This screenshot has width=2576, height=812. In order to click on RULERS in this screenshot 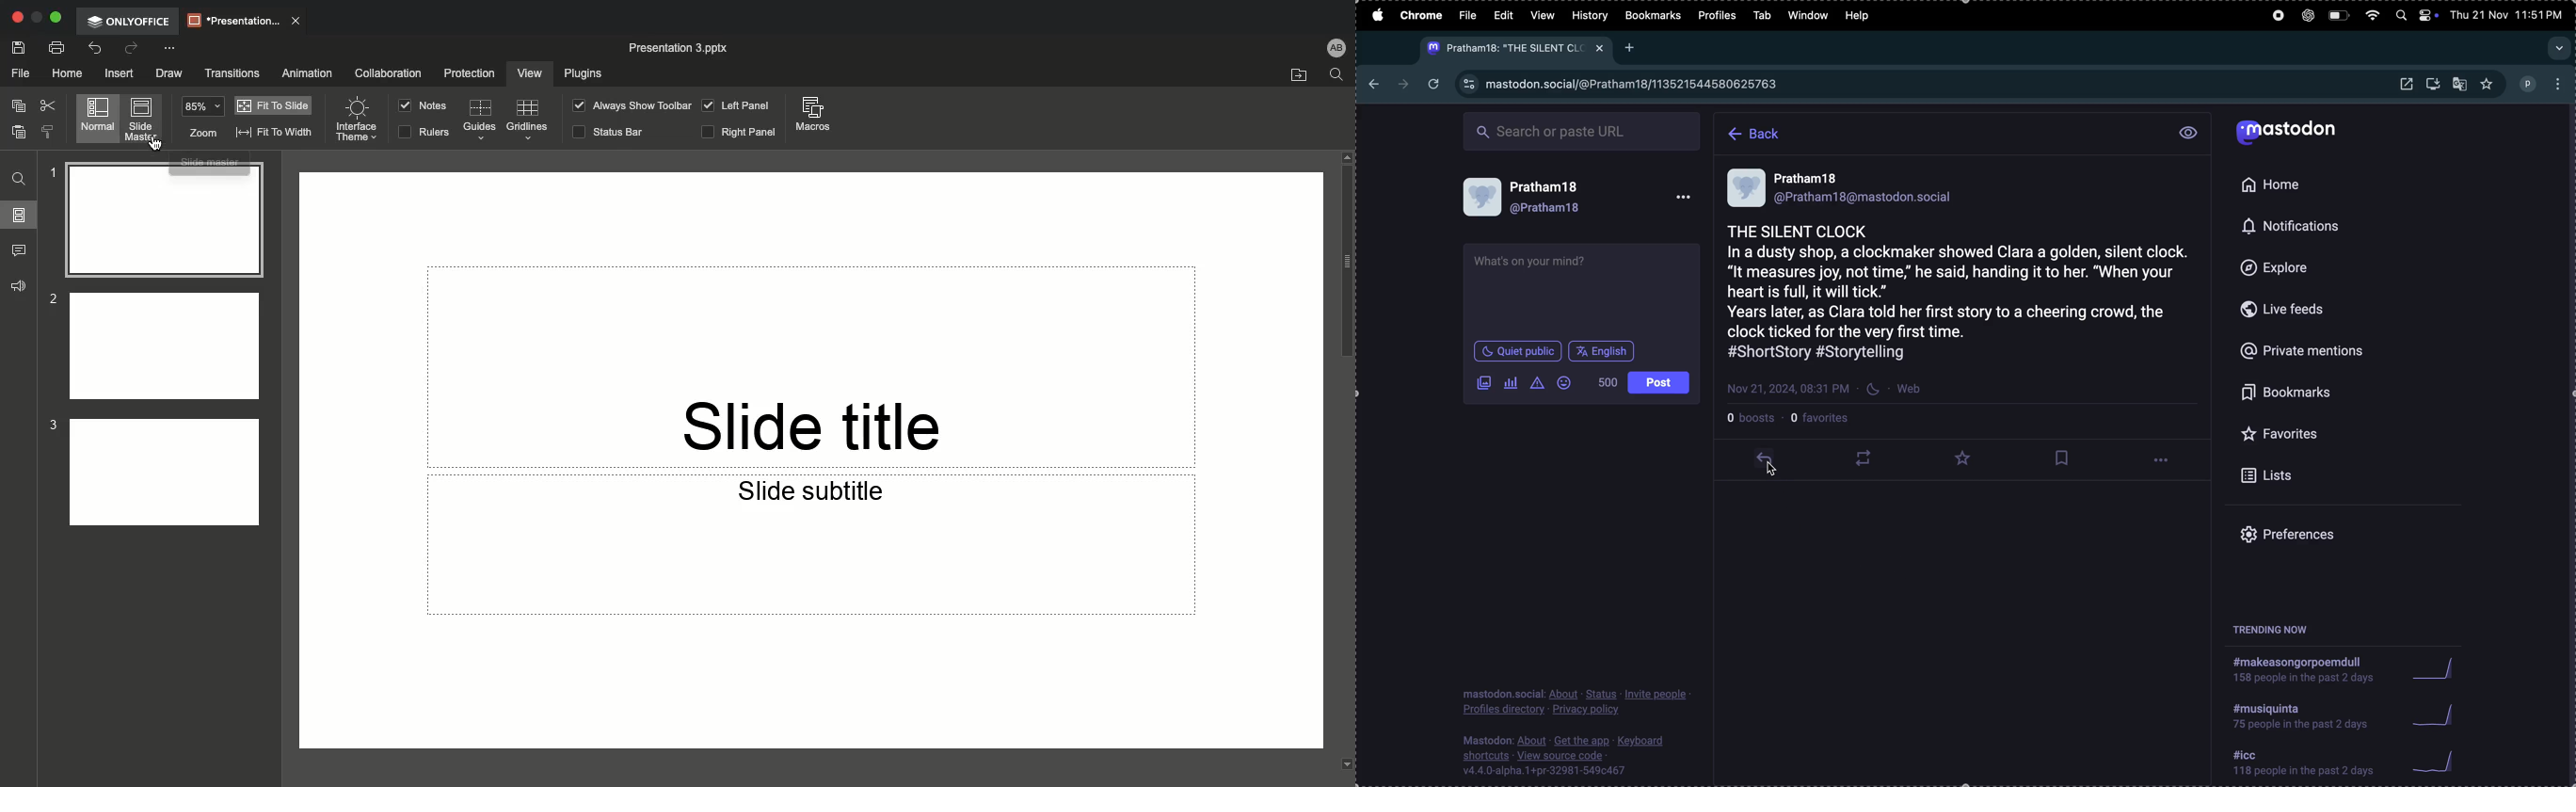, I will do `click(424, 134)`.